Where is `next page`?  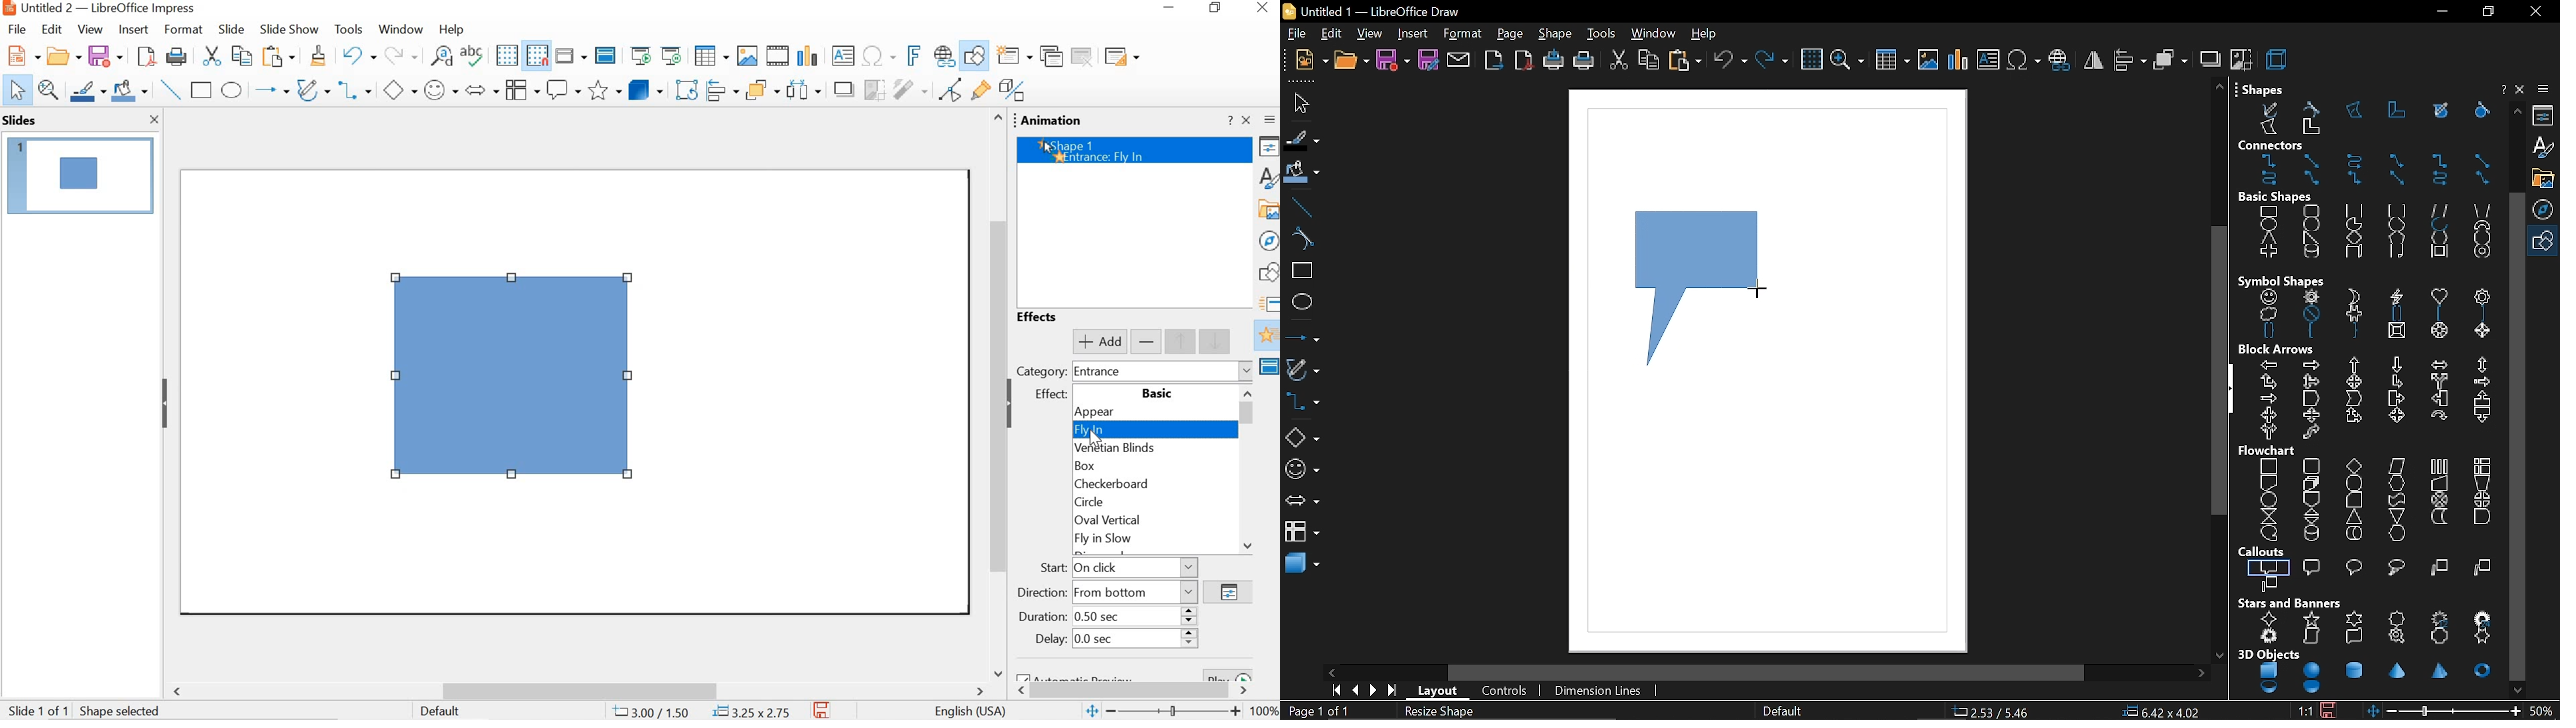 next page is located at coordinates (1371, 692).